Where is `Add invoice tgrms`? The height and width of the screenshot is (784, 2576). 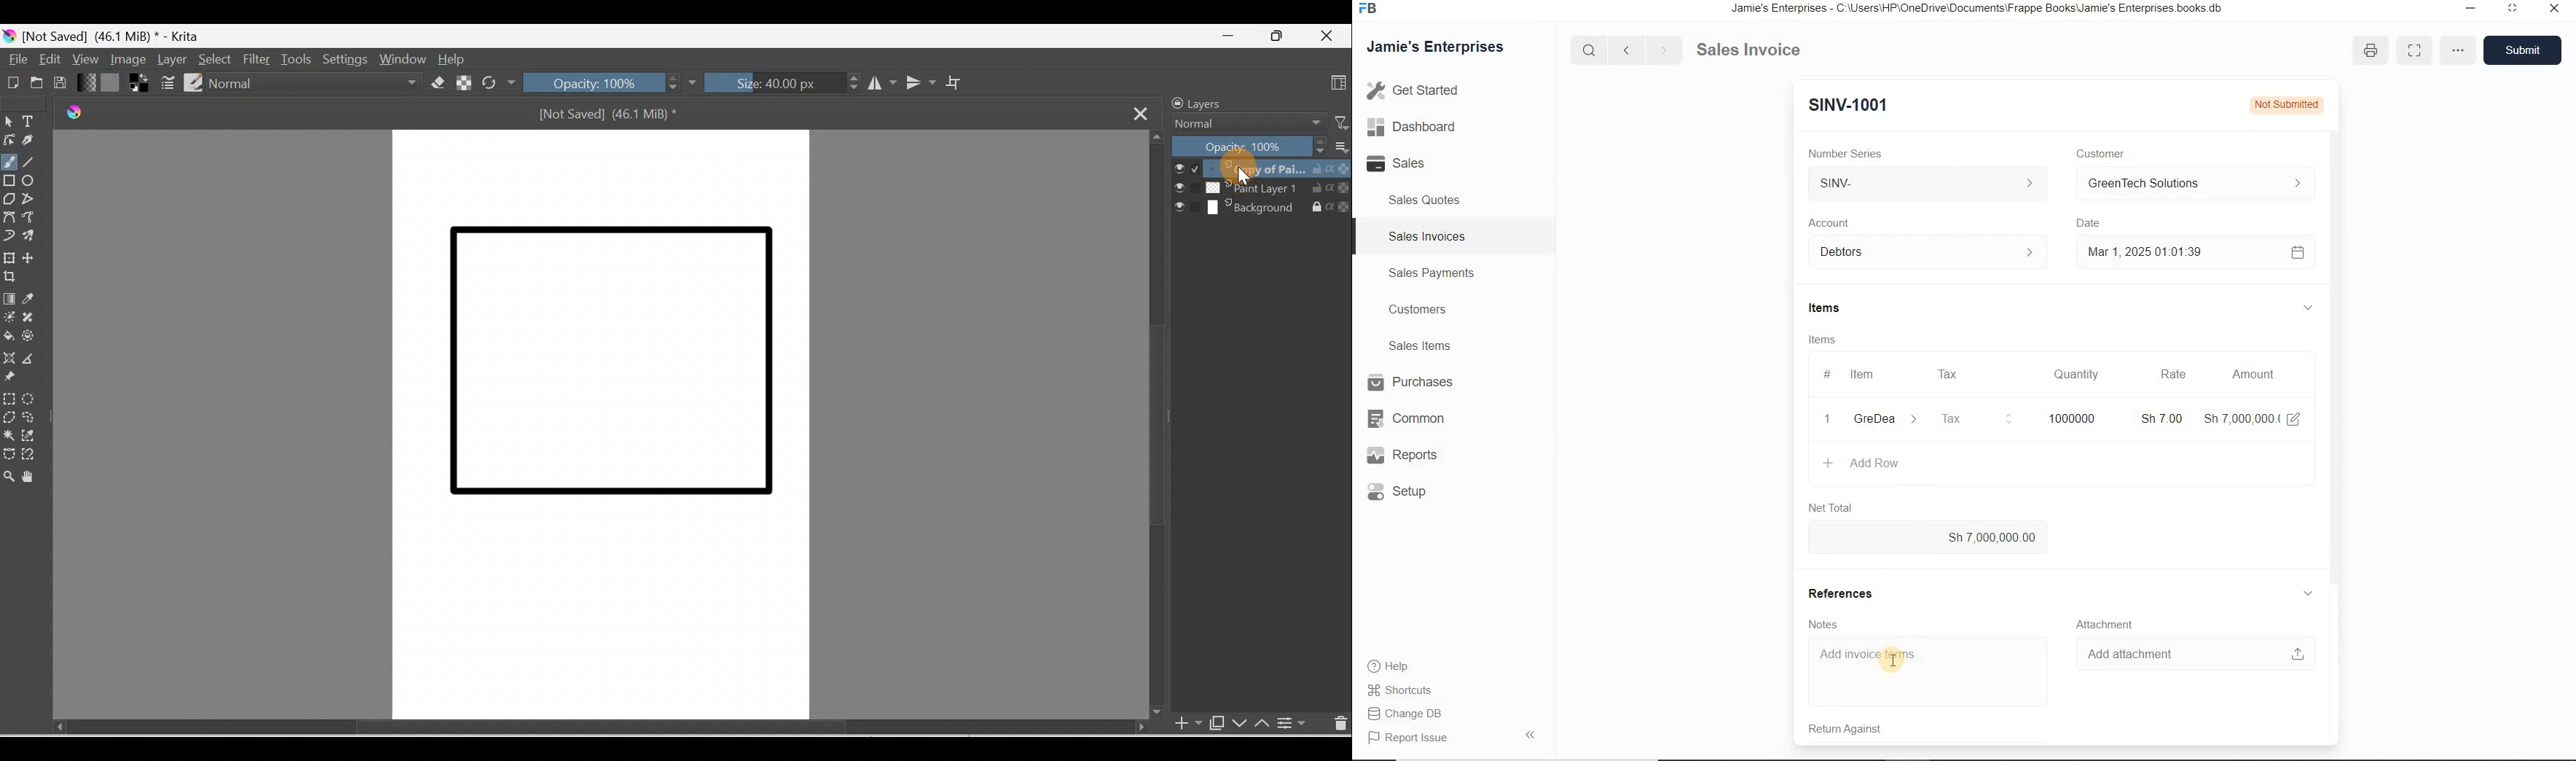
Add invoice tgrms is located at coordinates (1924, 671).